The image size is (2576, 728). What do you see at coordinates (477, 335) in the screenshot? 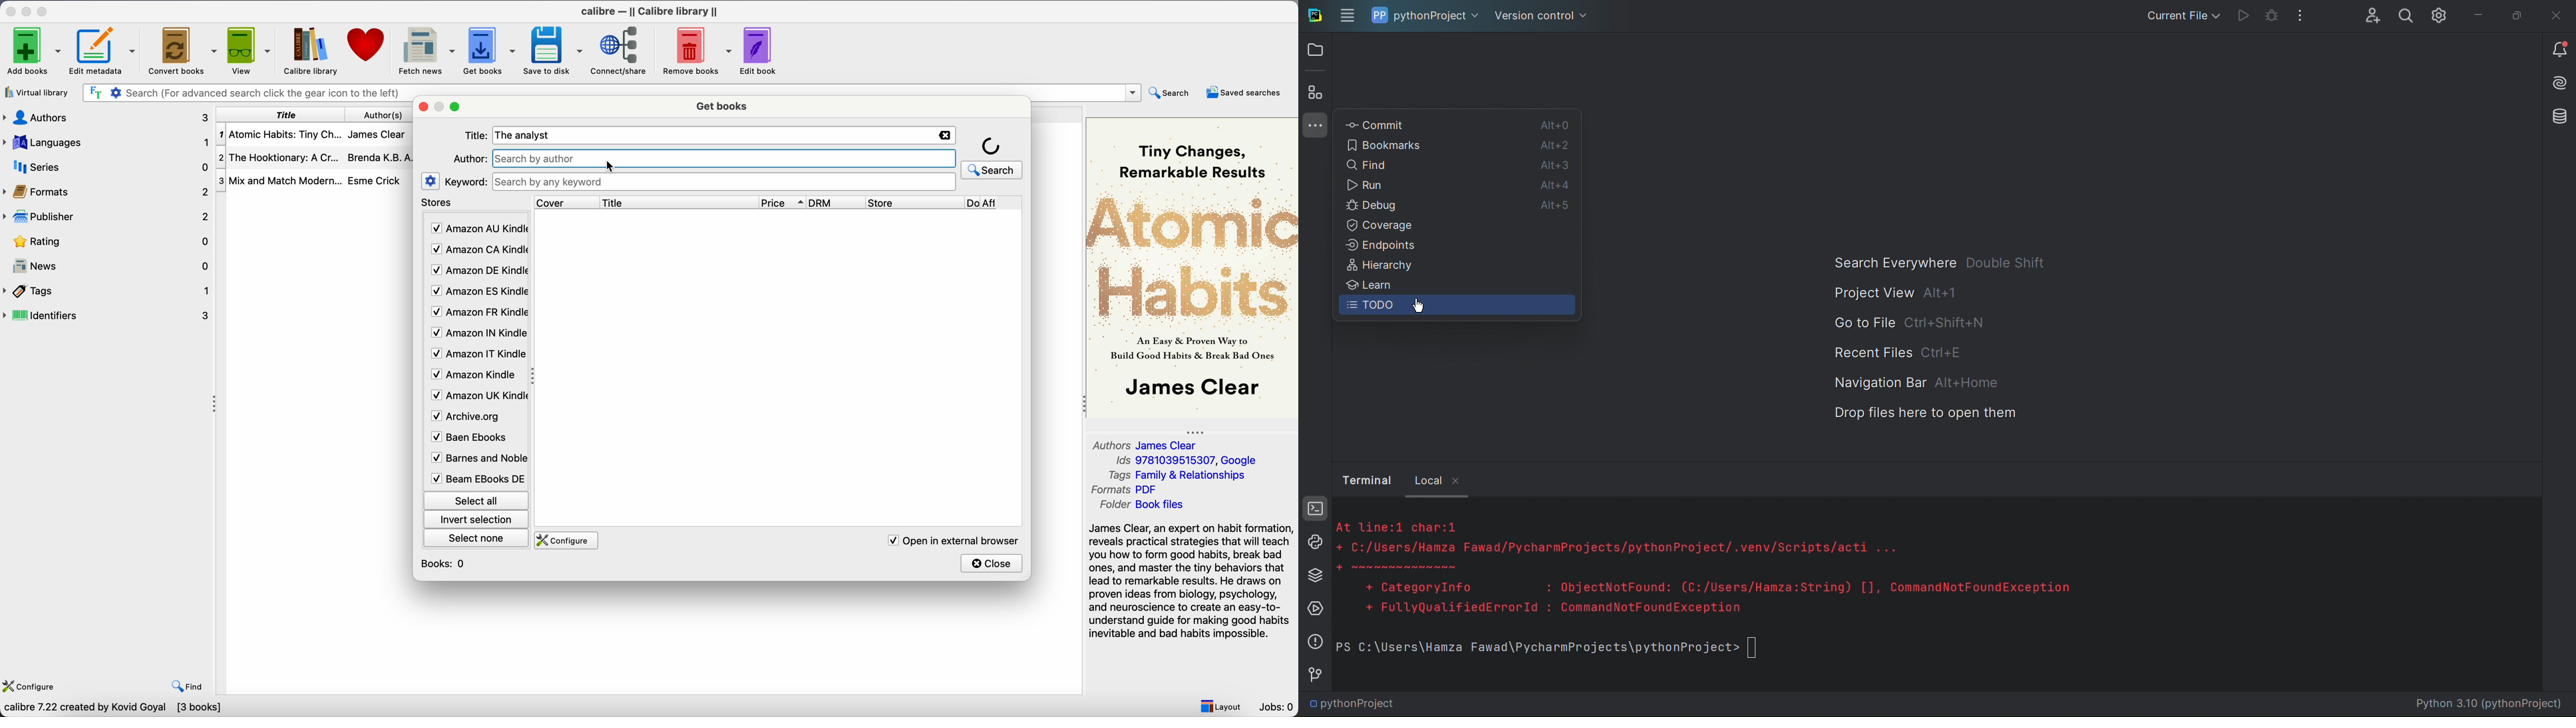
I see `Amazon IN Kindle` at bounding box center [477, 335].